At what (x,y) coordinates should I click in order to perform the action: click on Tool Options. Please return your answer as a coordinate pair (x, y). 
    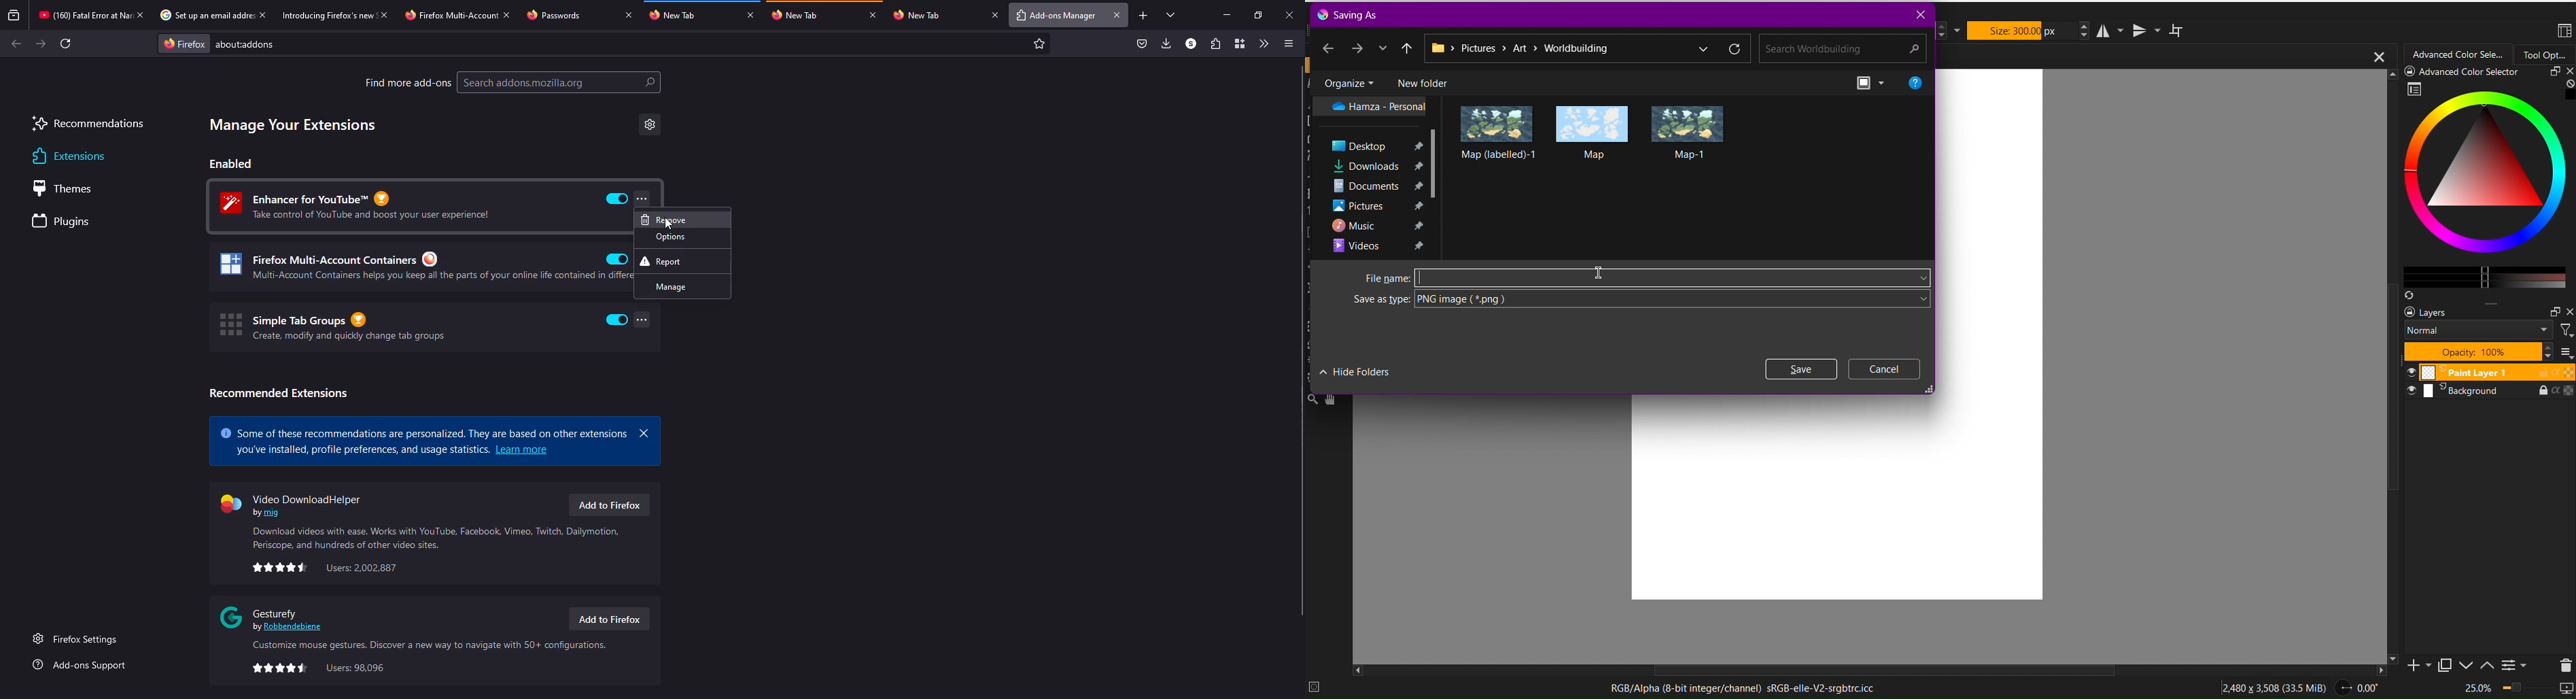
    Looking at the image, I should click on (2545, 54).